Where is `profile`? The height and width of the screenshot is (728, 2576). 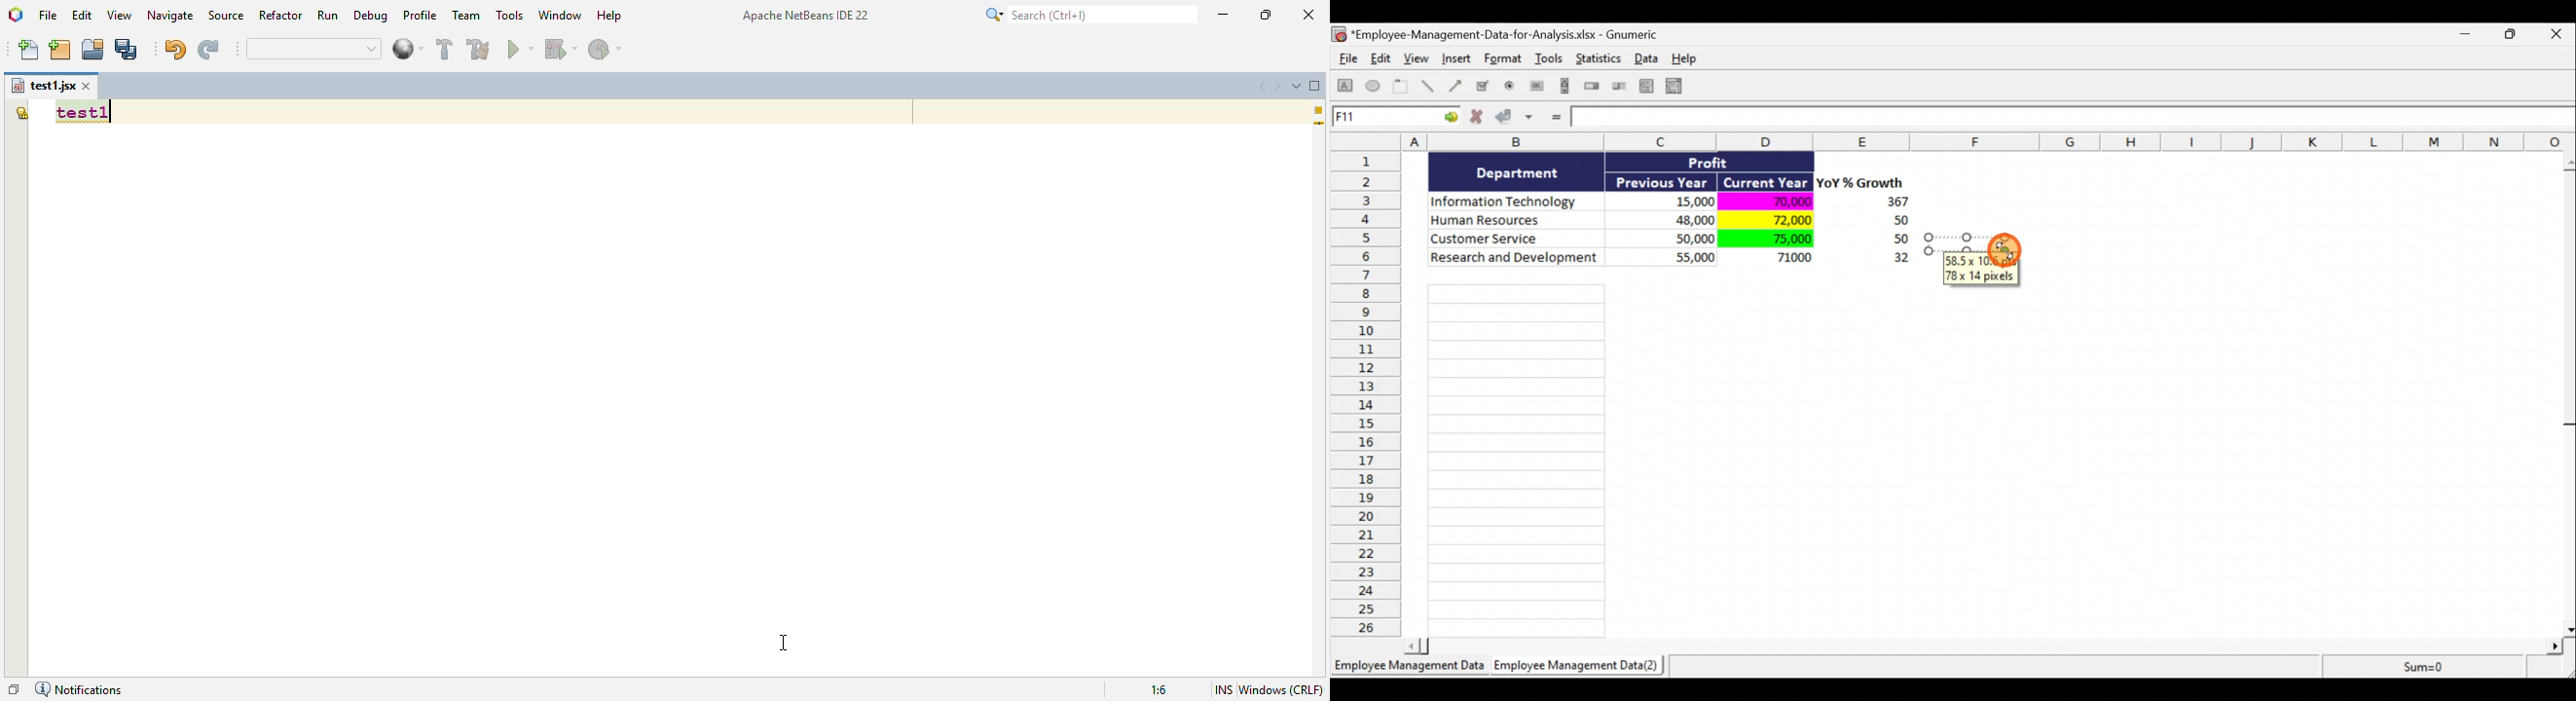
profile is located at coordinates (421, 15).